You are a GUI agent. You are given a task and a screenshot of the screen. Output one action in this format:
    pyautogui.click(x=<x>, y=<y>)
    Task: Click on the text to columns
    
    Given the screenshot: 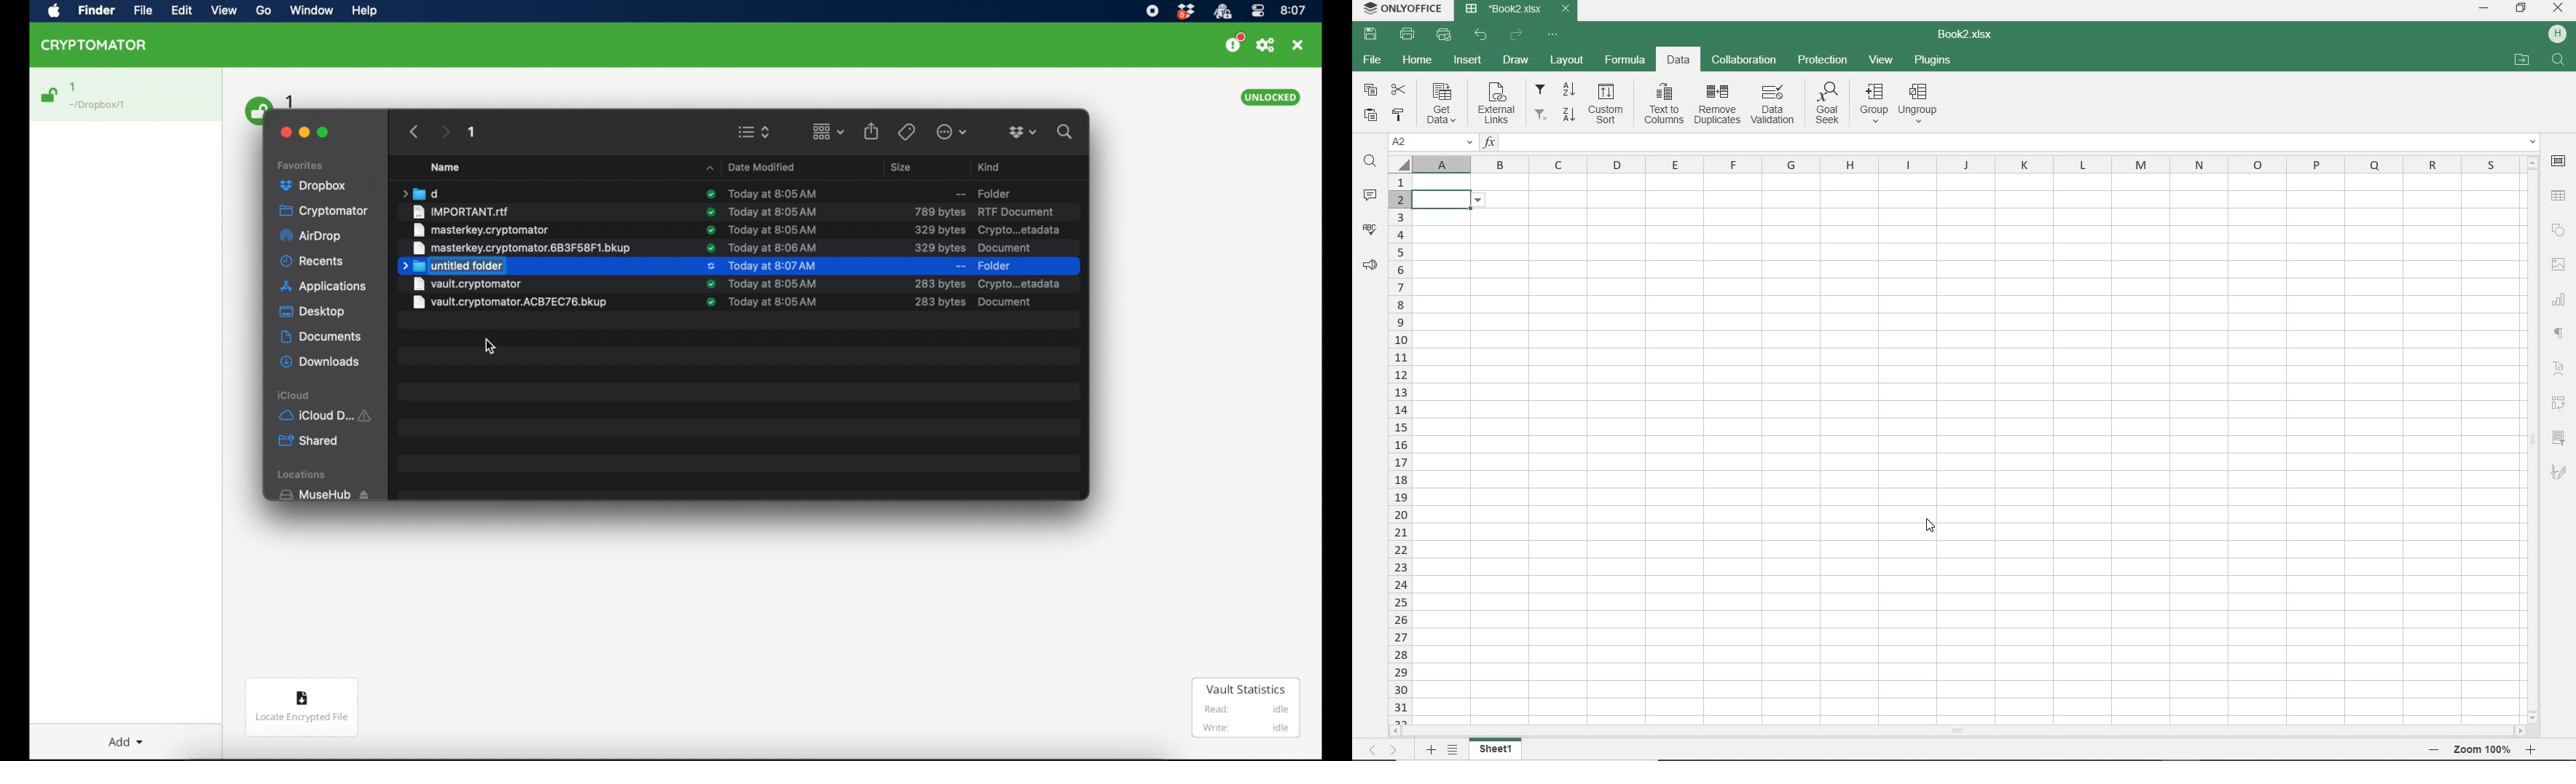 What is the action you would take?
    pyautogui.click(x=1665, y=103)
    